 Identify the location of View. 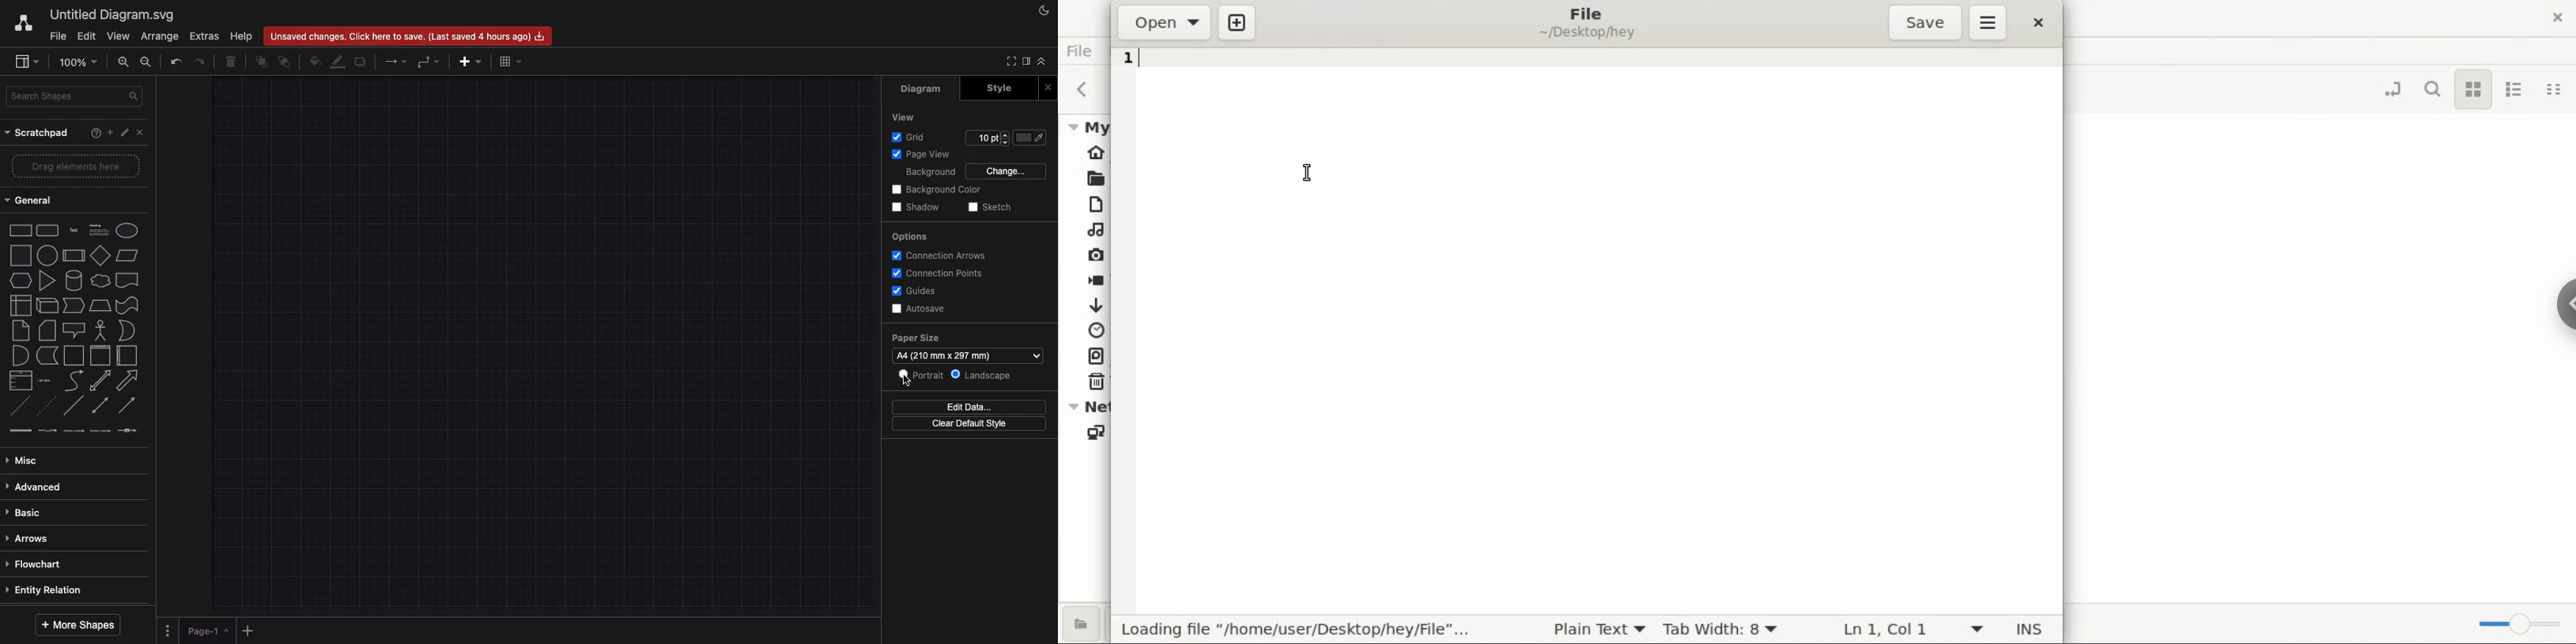
(901, 118).